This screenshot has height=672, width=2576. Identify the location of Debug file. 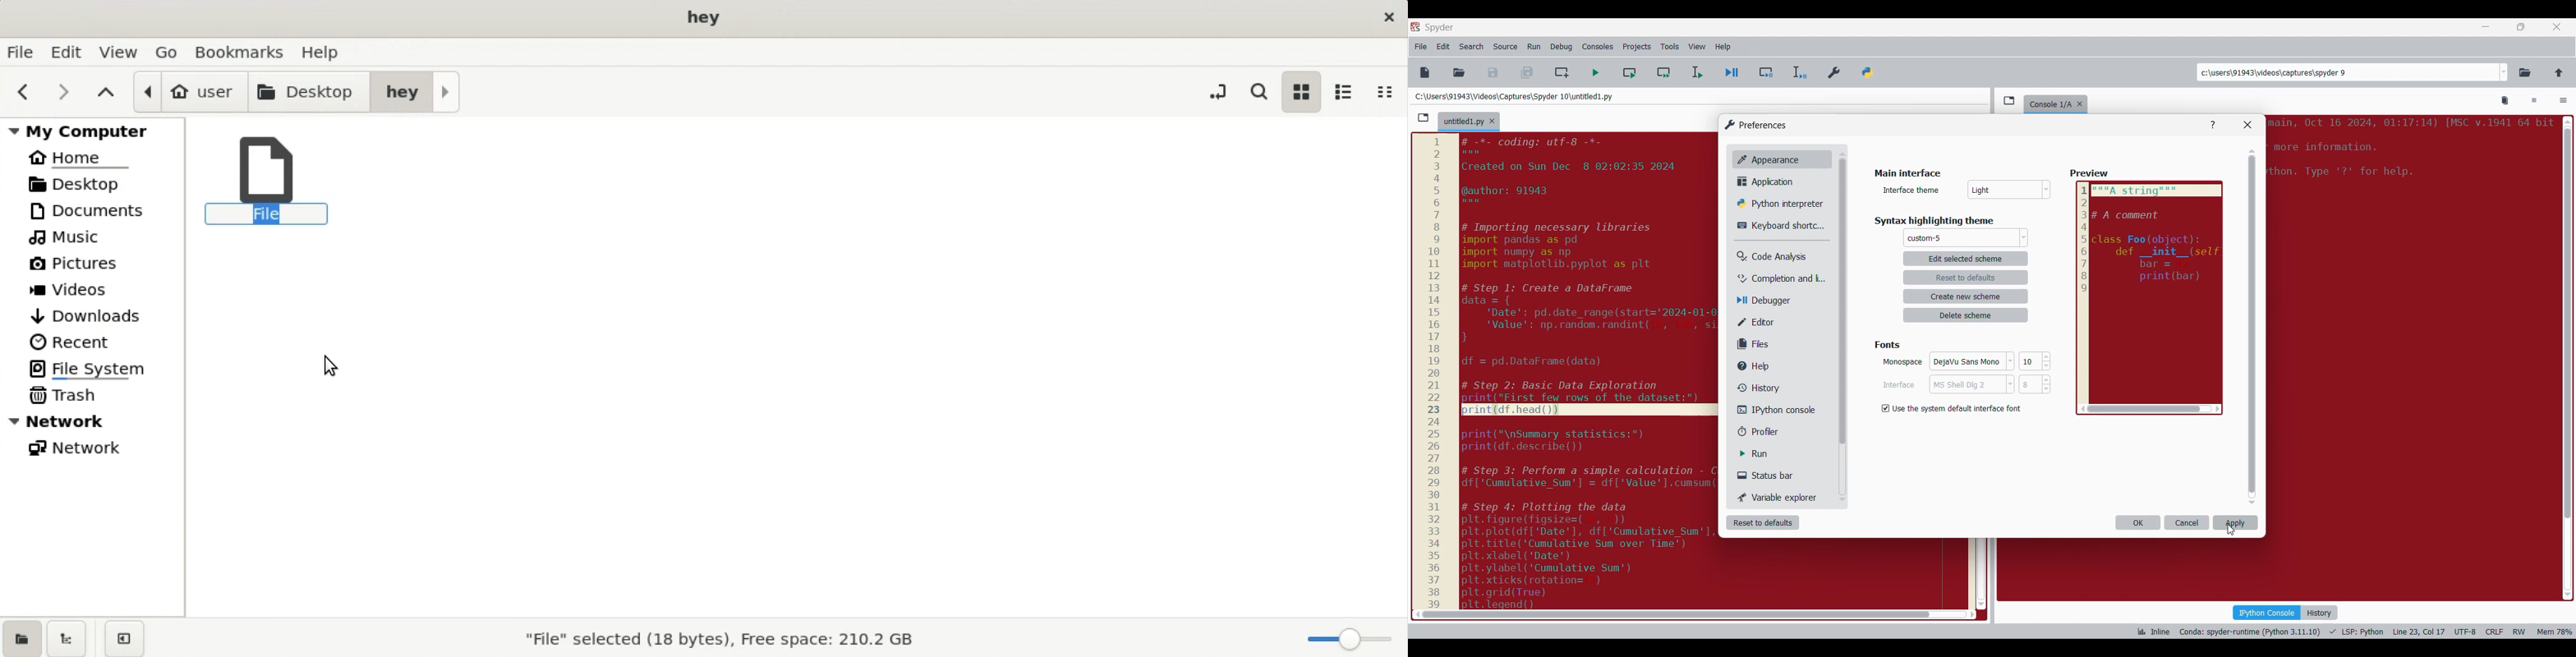
(1732, 73).